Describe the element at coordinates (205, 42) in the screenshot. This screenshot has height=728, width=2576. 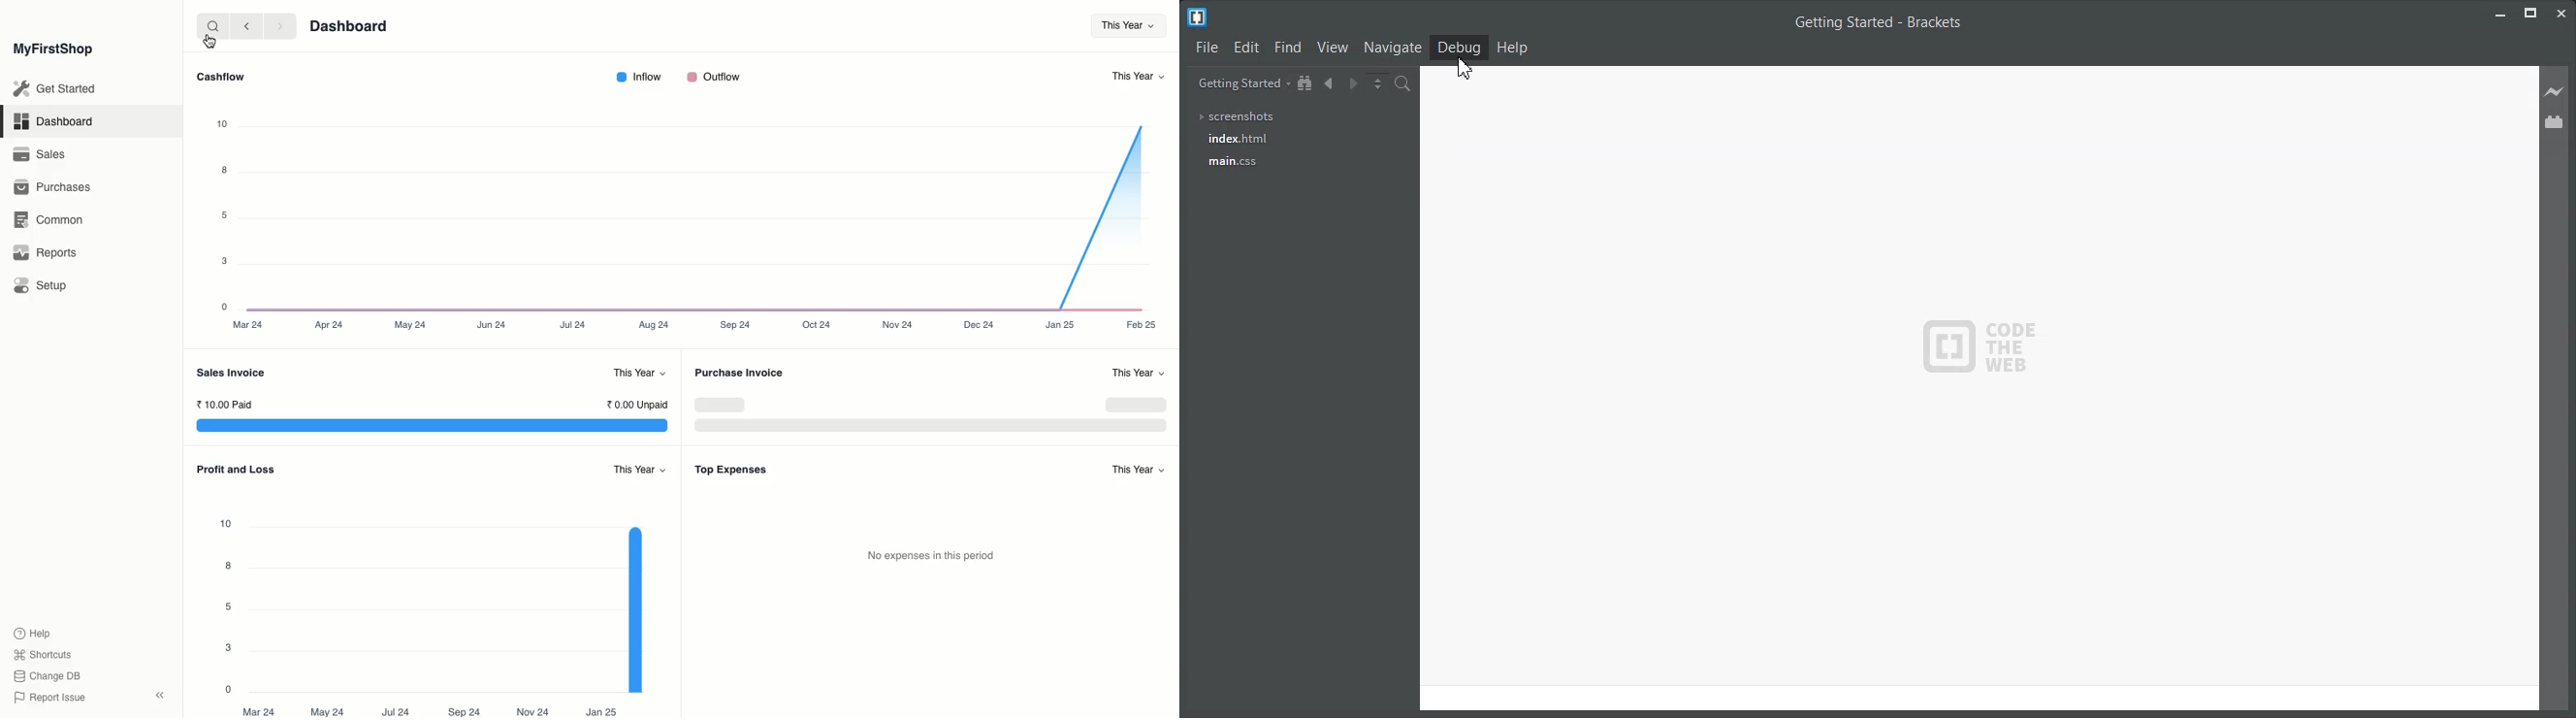
I see `cursor` at that location.